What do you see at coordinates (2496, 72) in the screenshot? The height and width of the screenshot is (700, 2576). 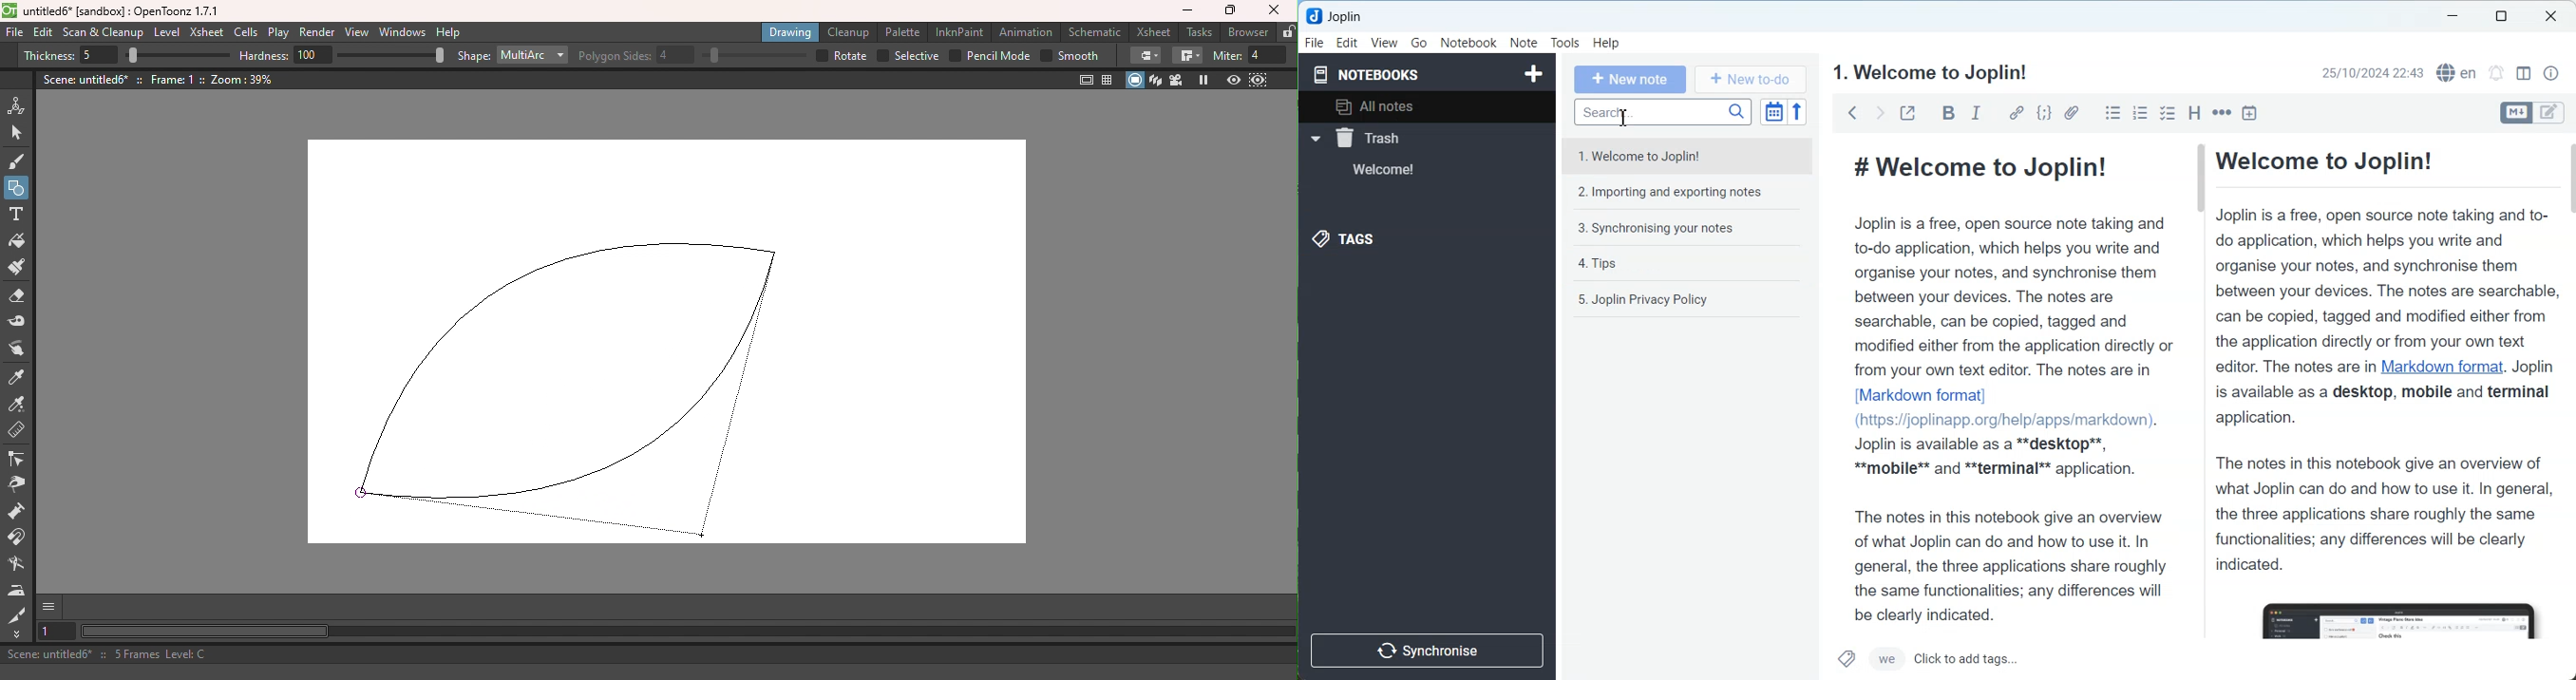 I see `Set alarm` at bounding box center [2496, 72].